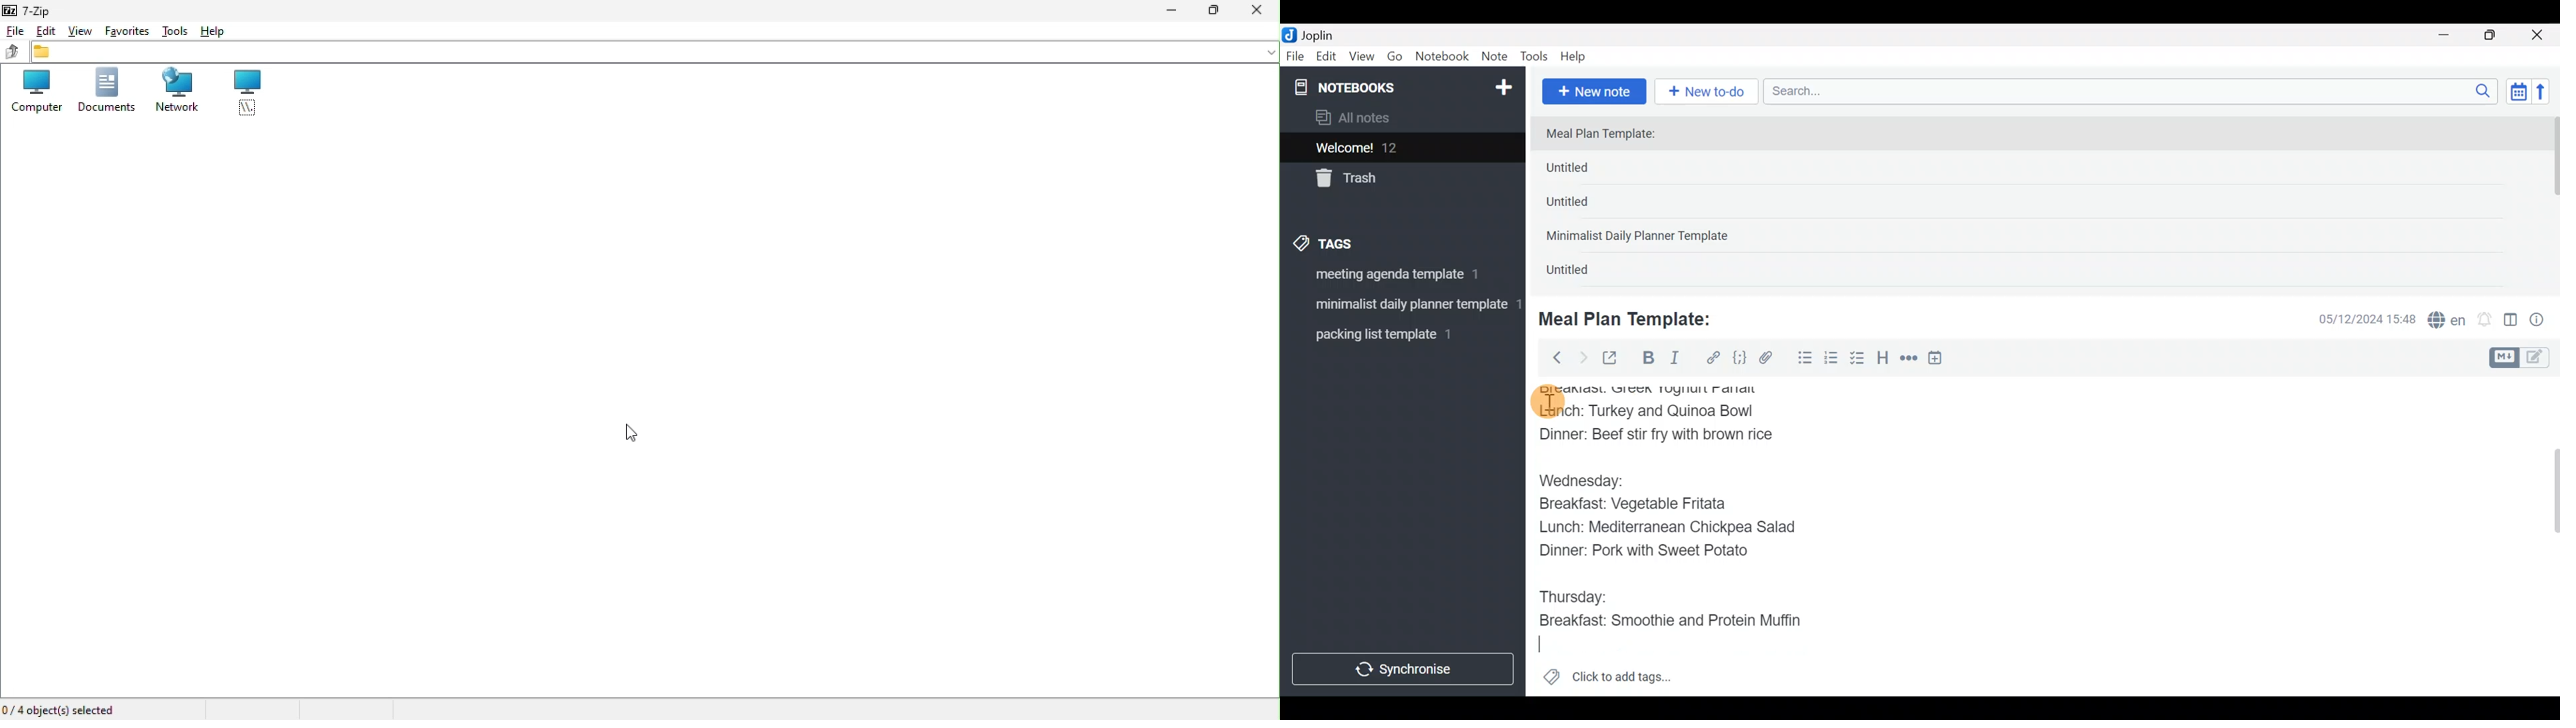 This screenshot has width=2576, height=728. What do you see at coordinates (2518, 92) in the screenshot?
I see `Toggle sort order` at bounding box center [2518, 92].